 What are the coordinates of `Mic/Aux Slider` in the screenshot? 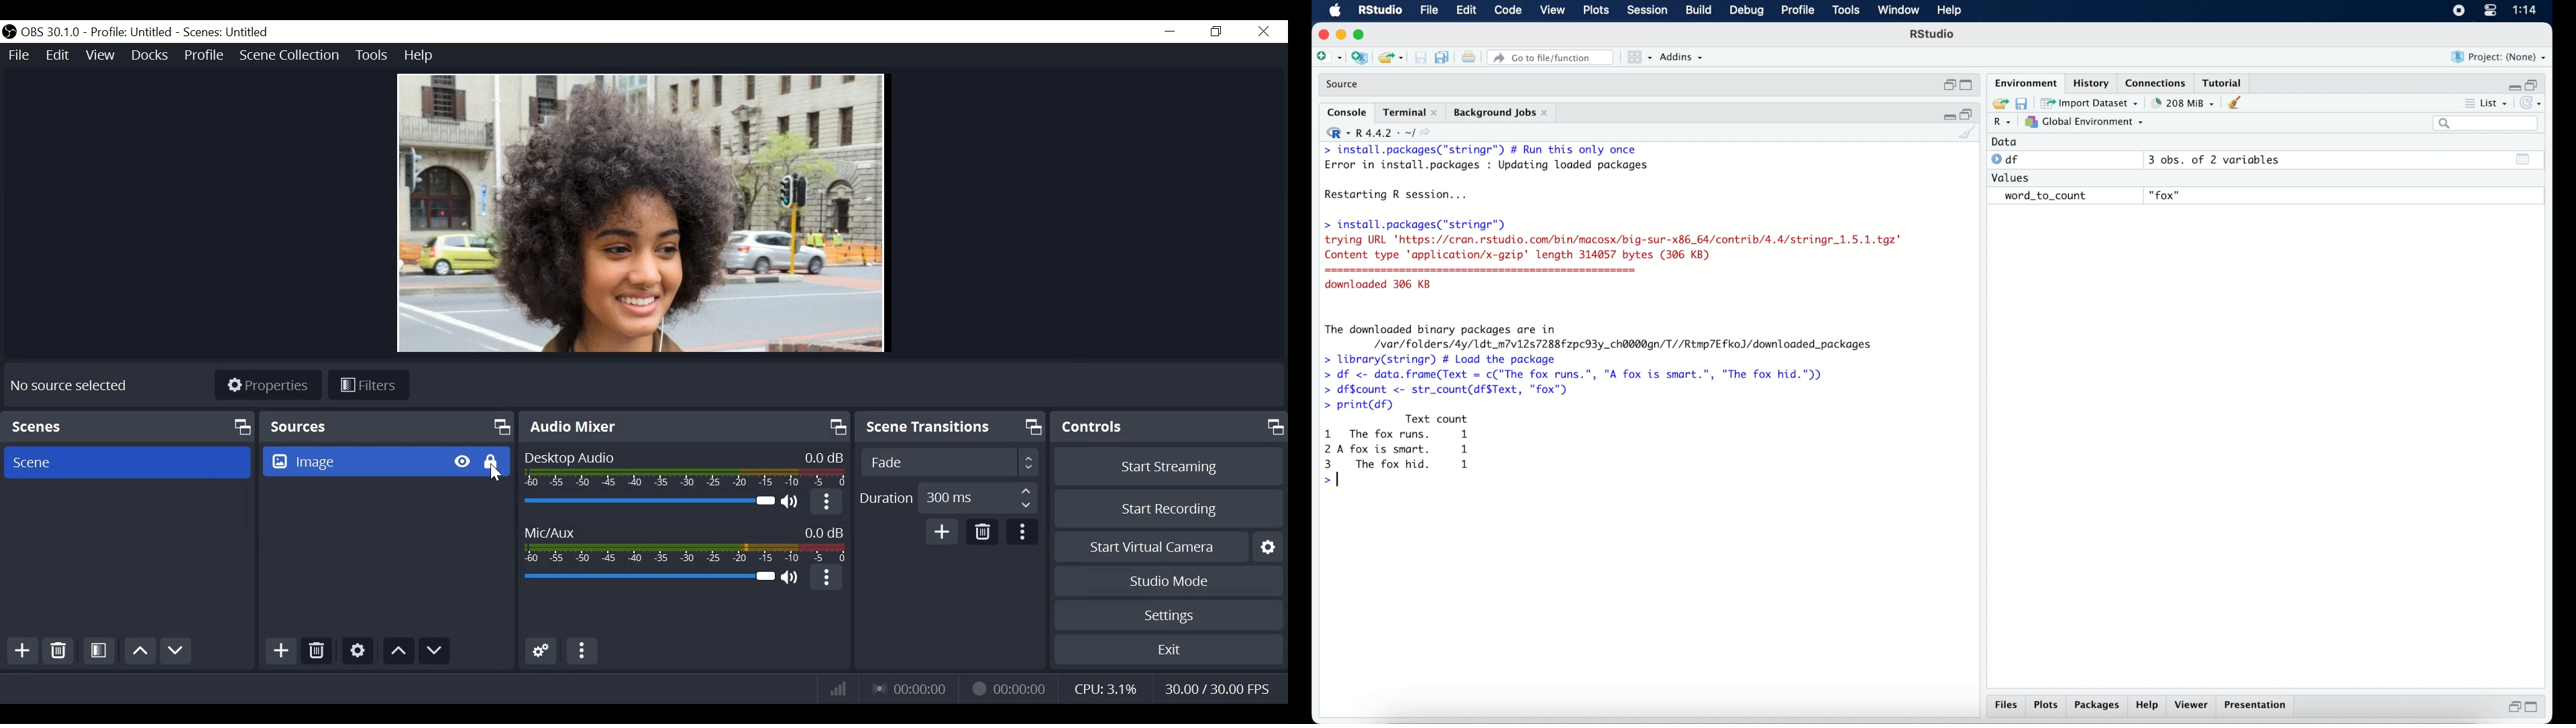 It's located at (647, 577).